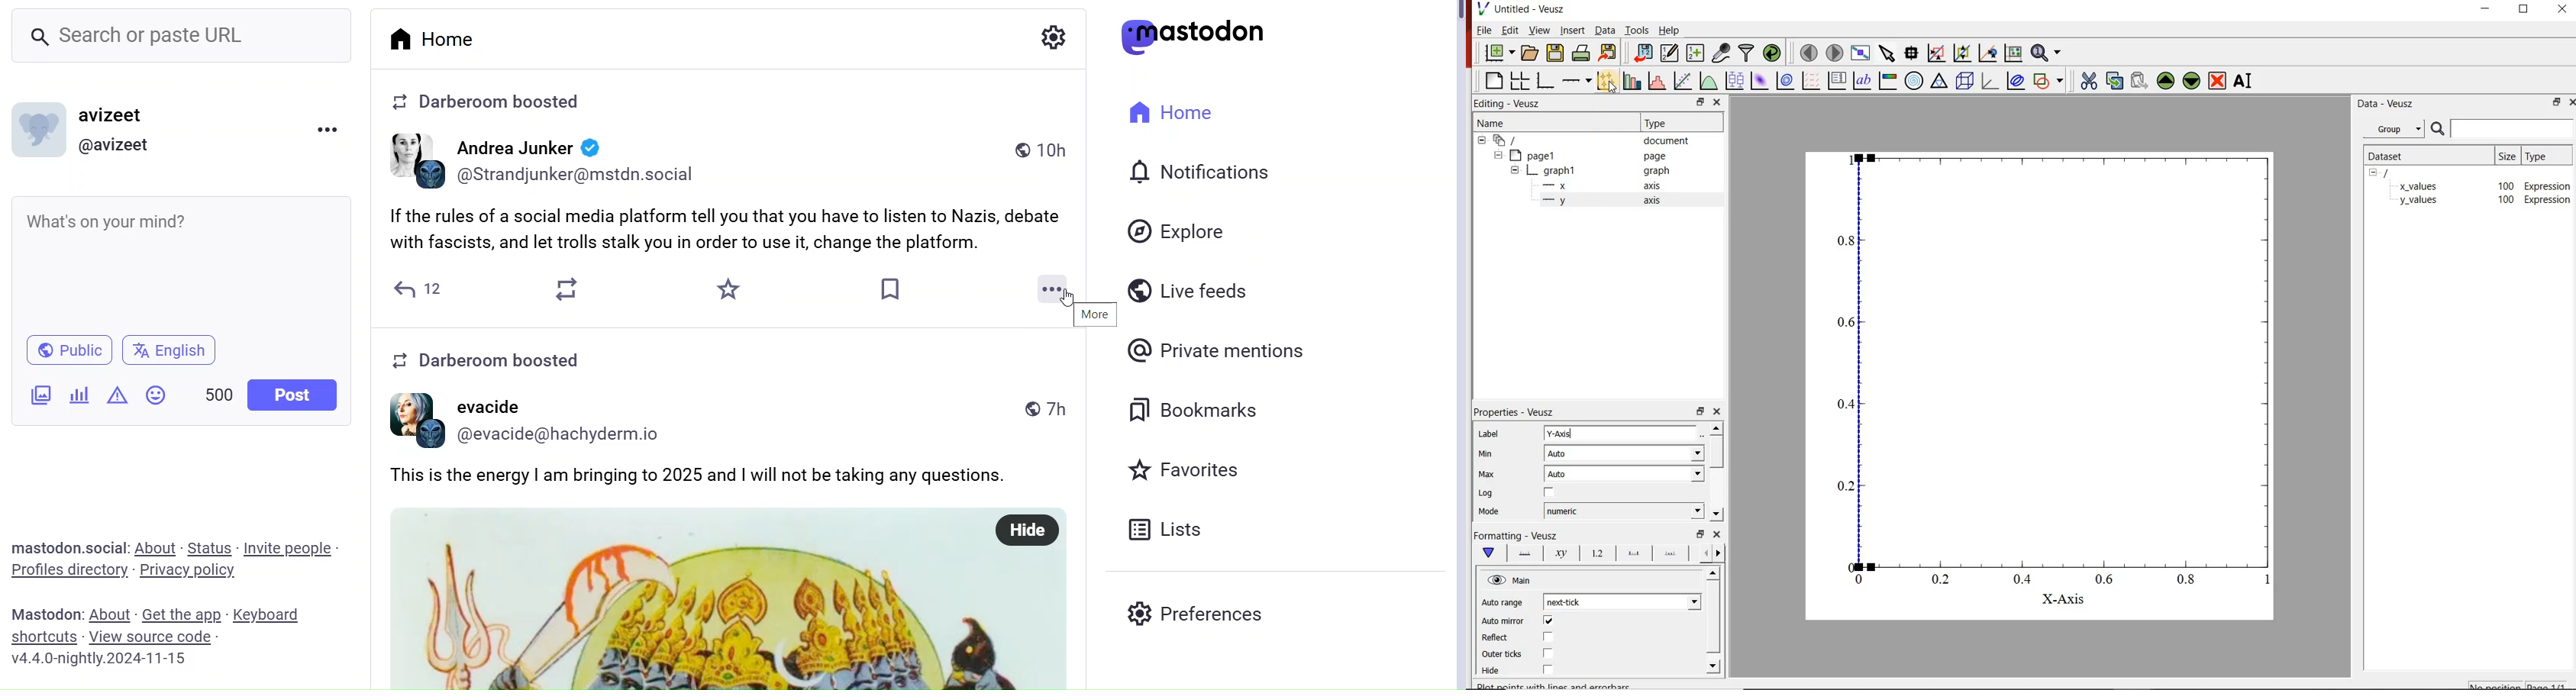 The image size is (2576, 700). What do you see at coordinates (1070, 298) in the screenshot?
I see `cursor` at bounding box center [1070, 298].